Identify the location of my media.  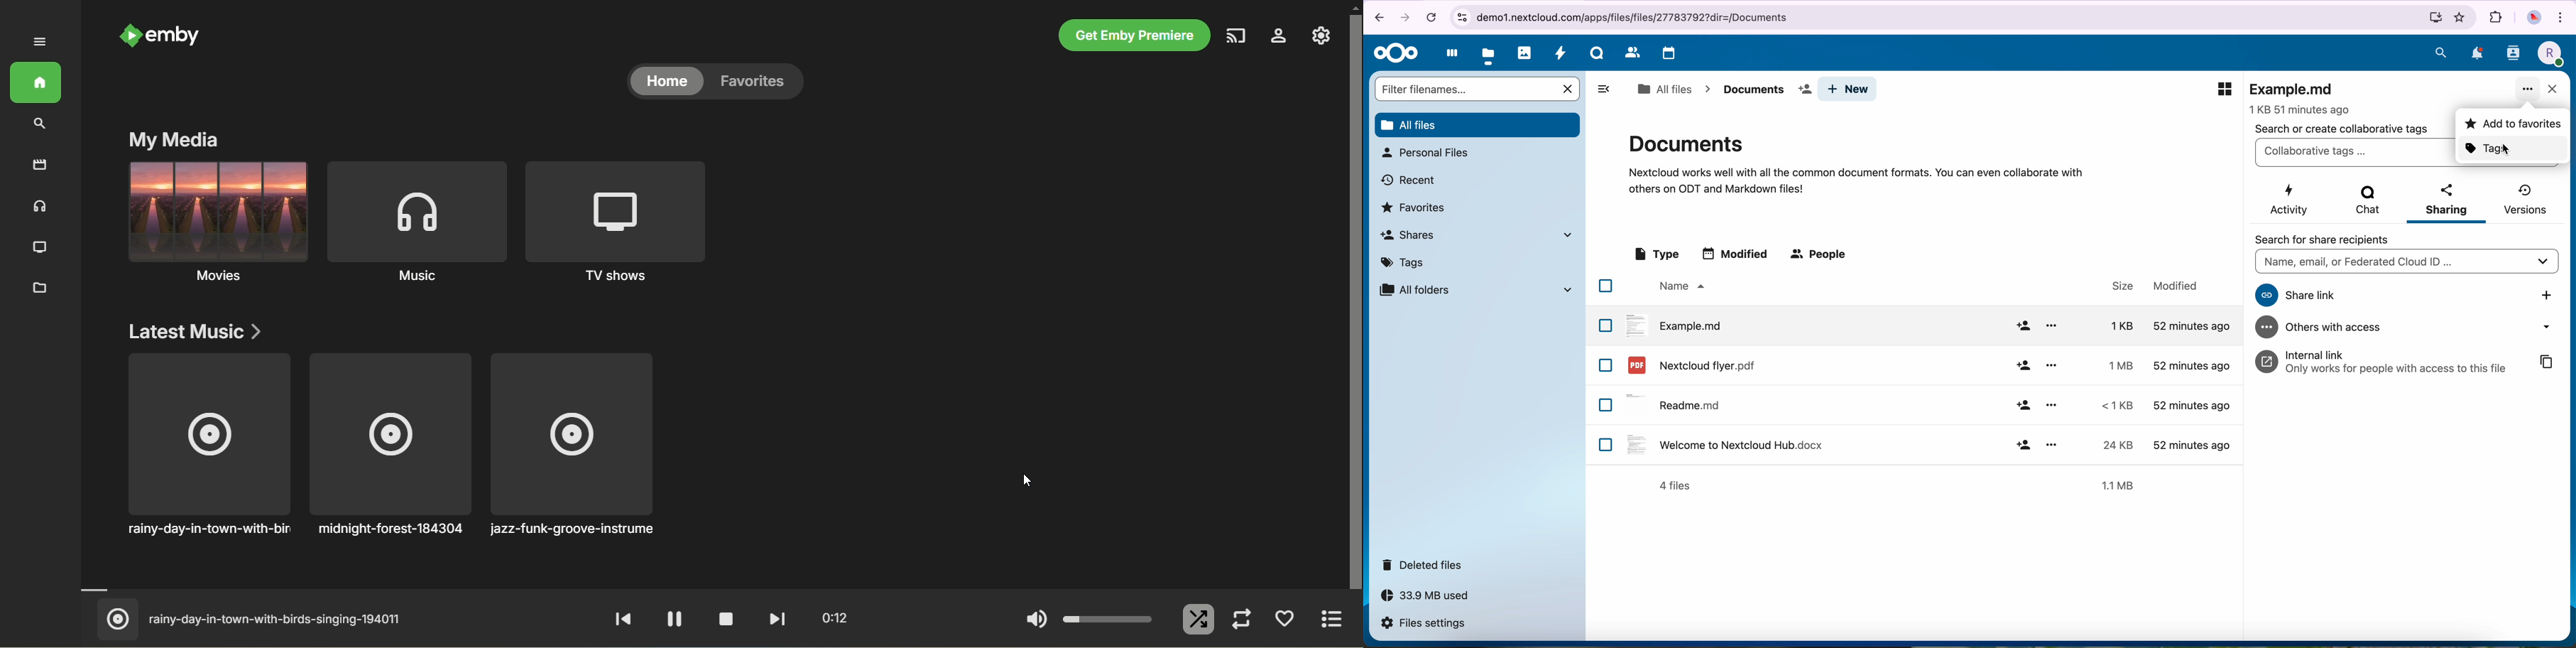
(173, 140).